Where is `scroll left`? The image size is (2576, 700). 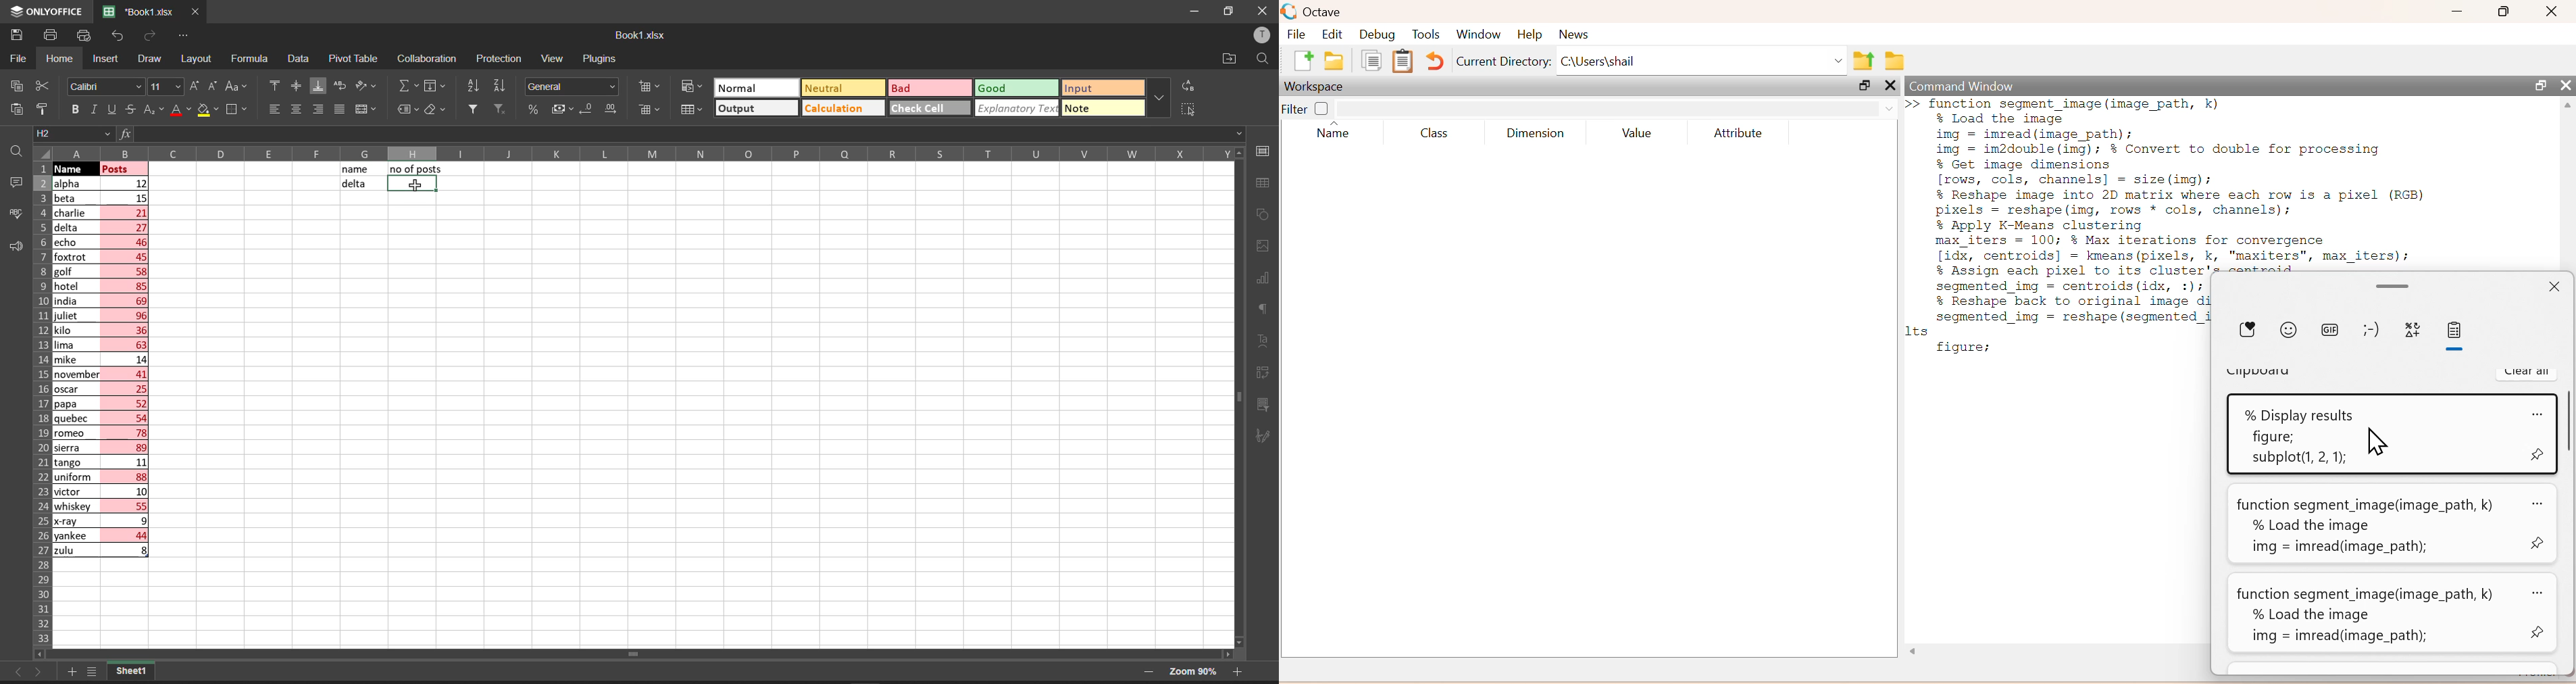
scroll left is located at coordinates (47, 653).